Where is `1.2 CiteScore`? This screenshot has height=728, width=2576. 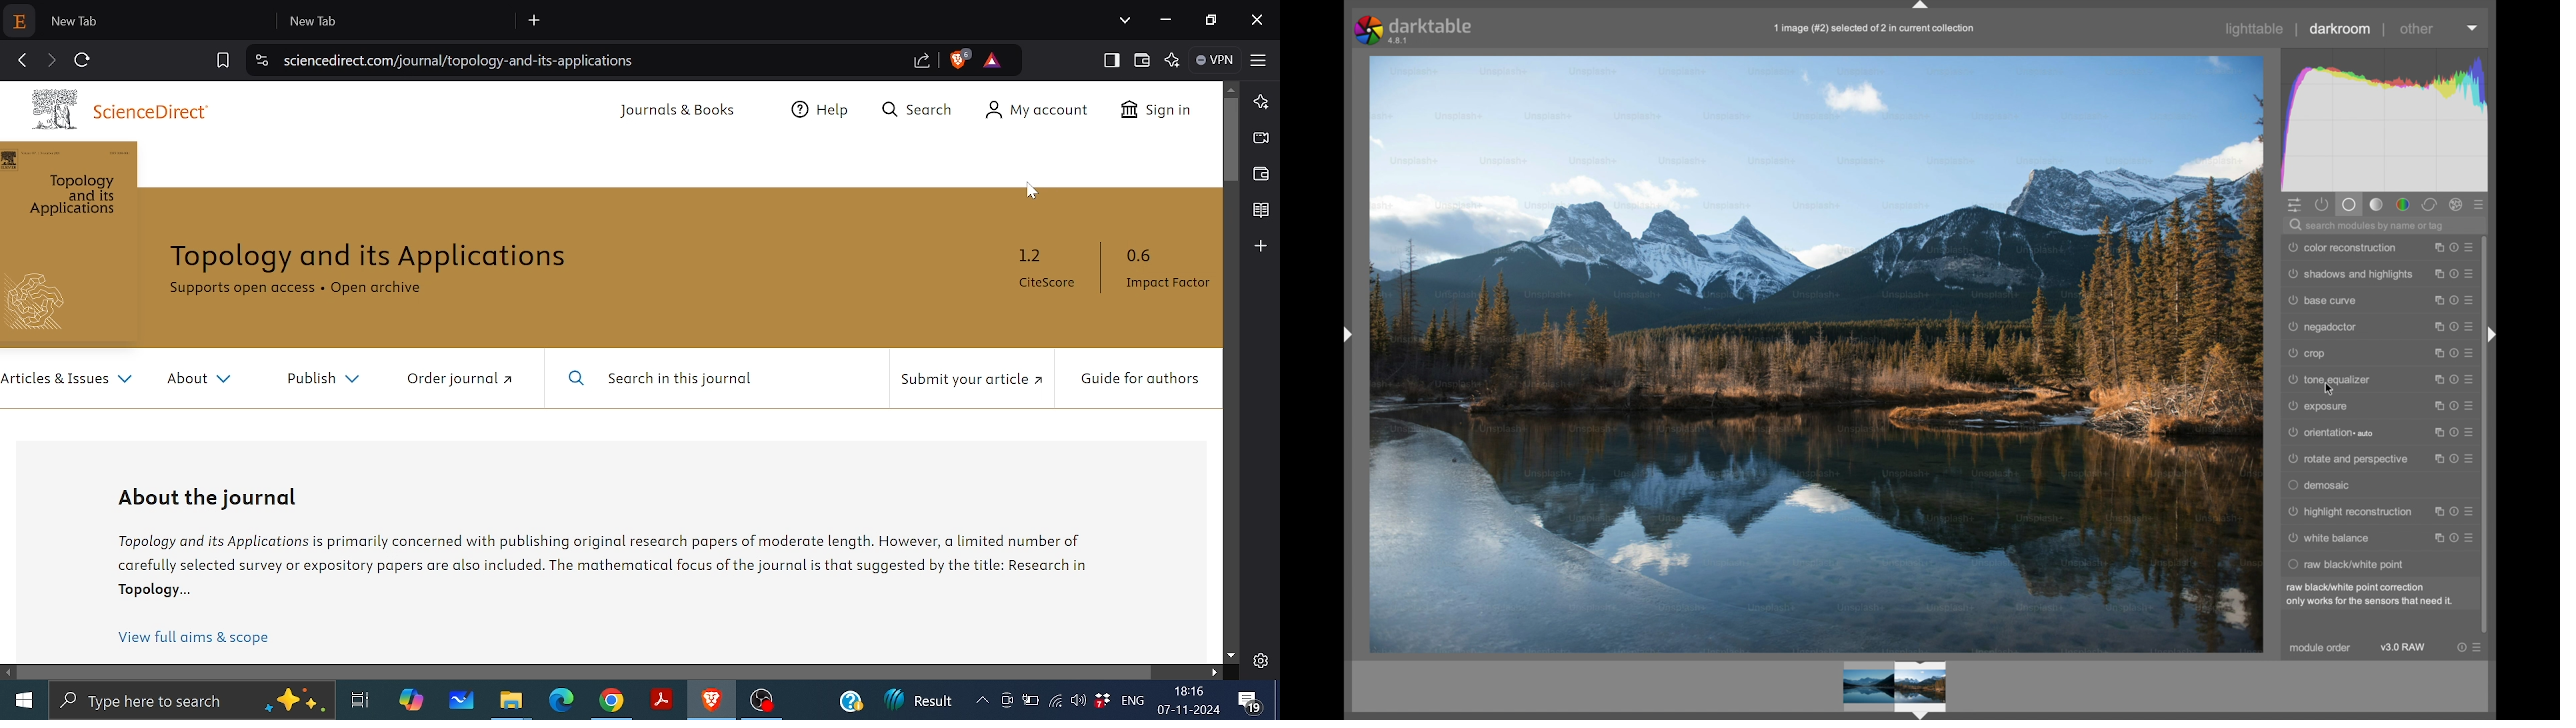
1.2 CiteScore is located at coordinates (1052, 270).